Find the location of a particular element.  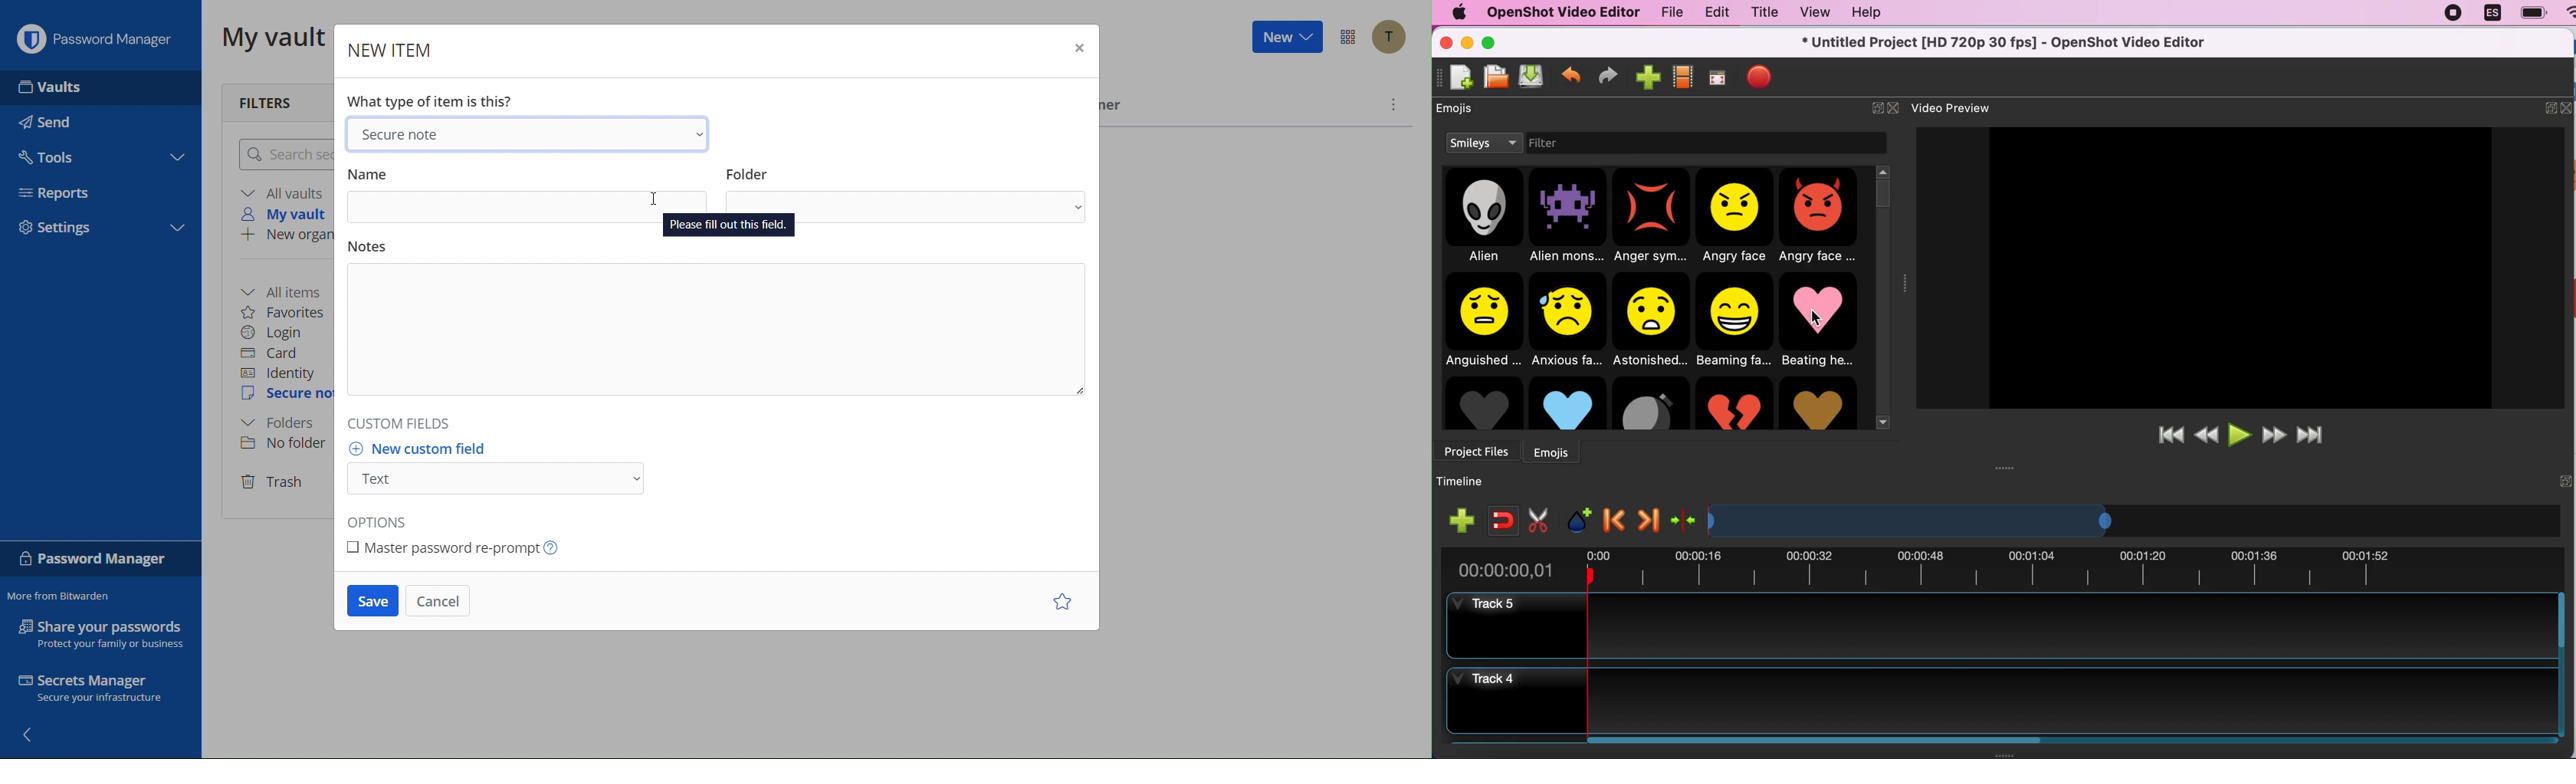

Password Manager is located at coordinates (96, 36).